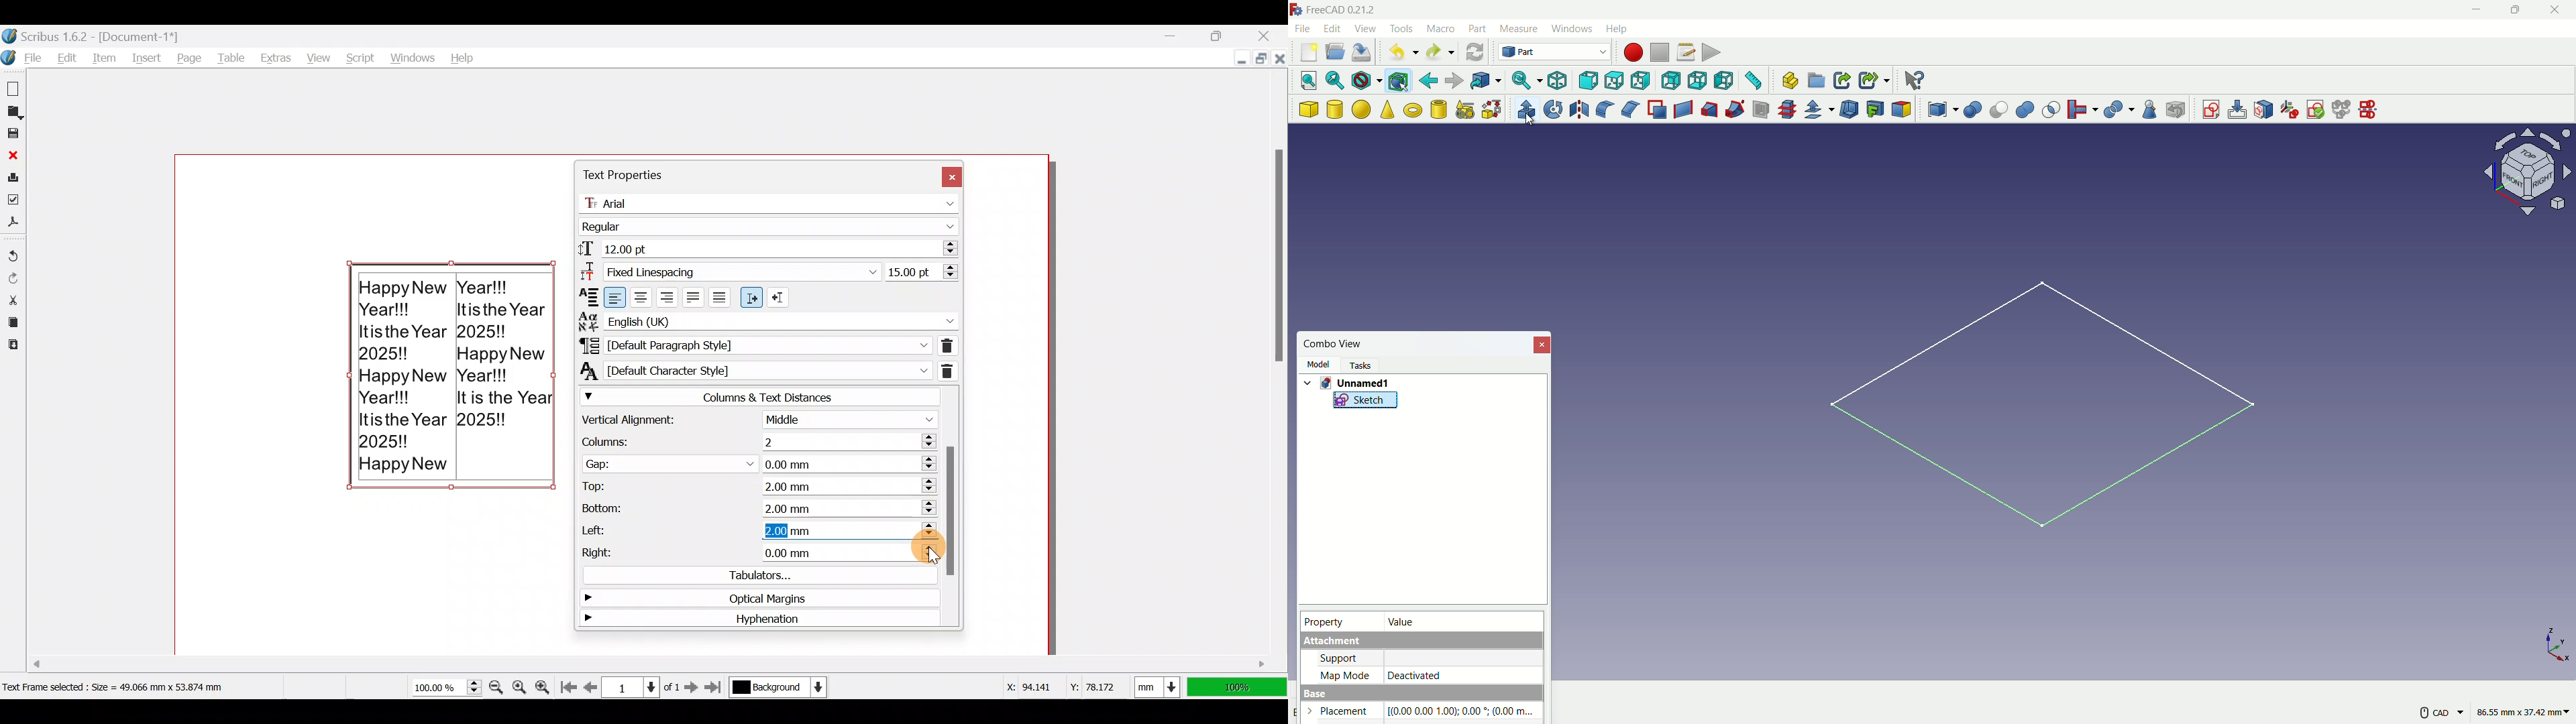  Describe the element at coordinates (1660, 53) in the screenshot. I see `stop macros` at that location.